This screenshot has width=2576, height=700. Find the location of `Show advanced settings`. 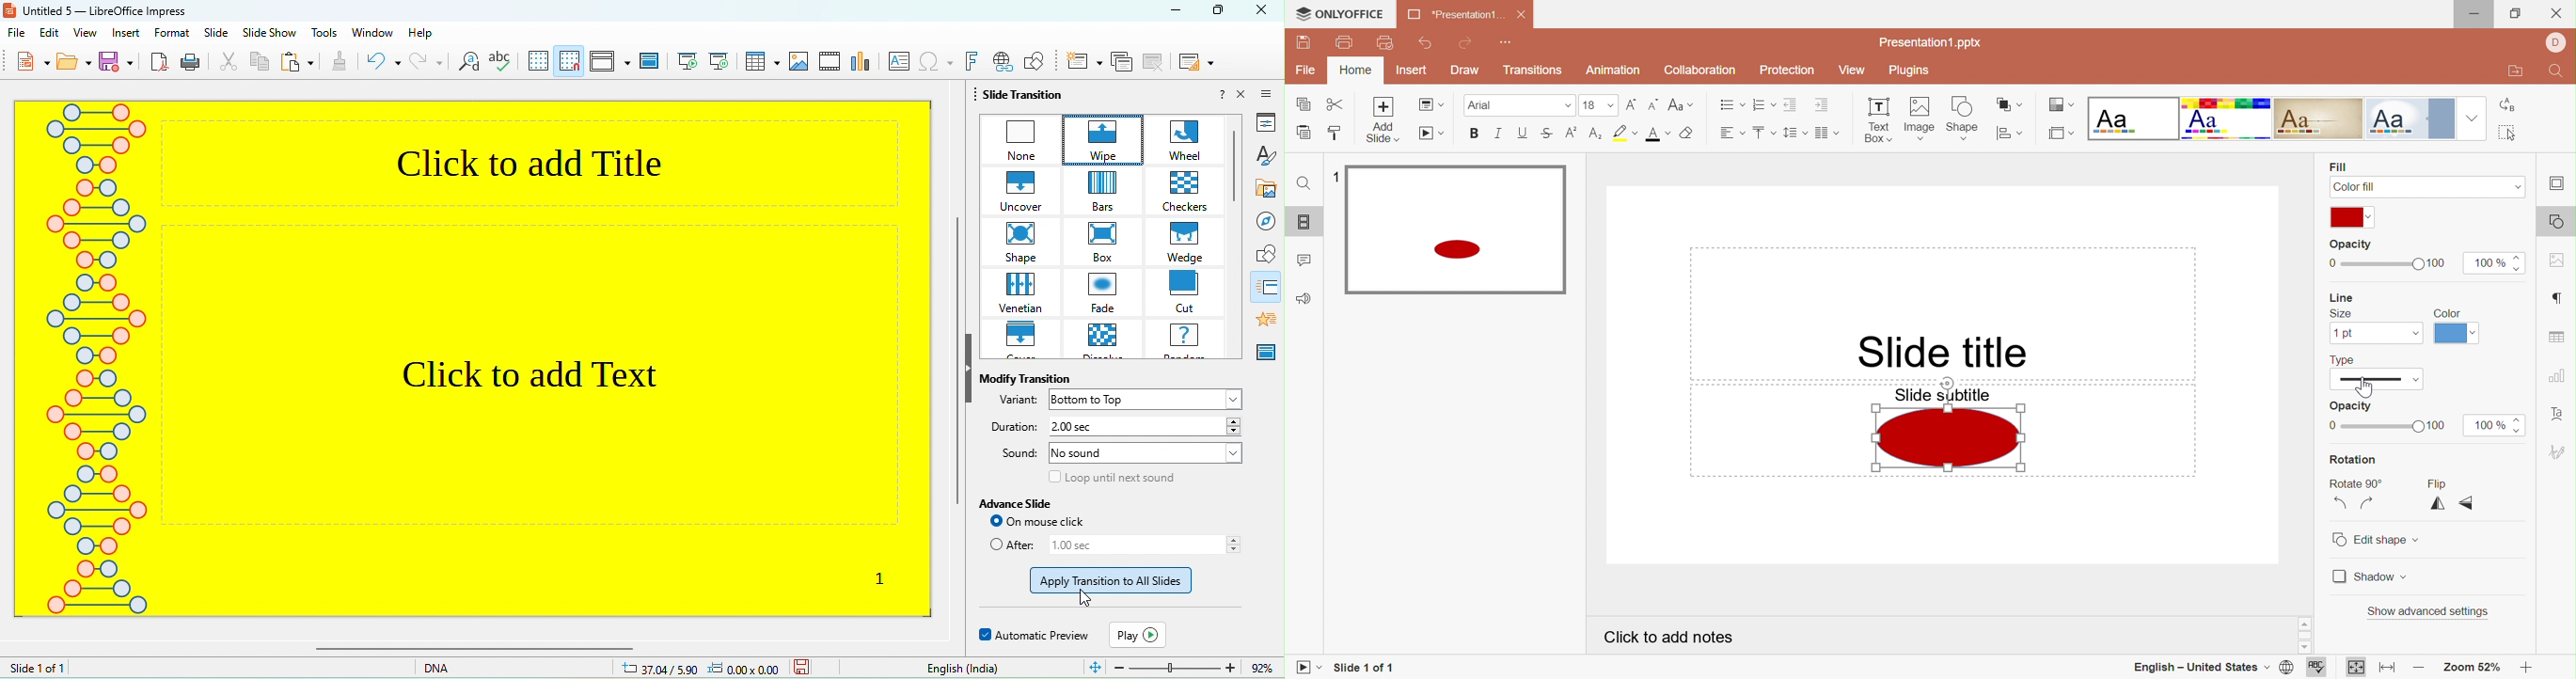

Show advanced settings is located at coordinates (2429, 613).